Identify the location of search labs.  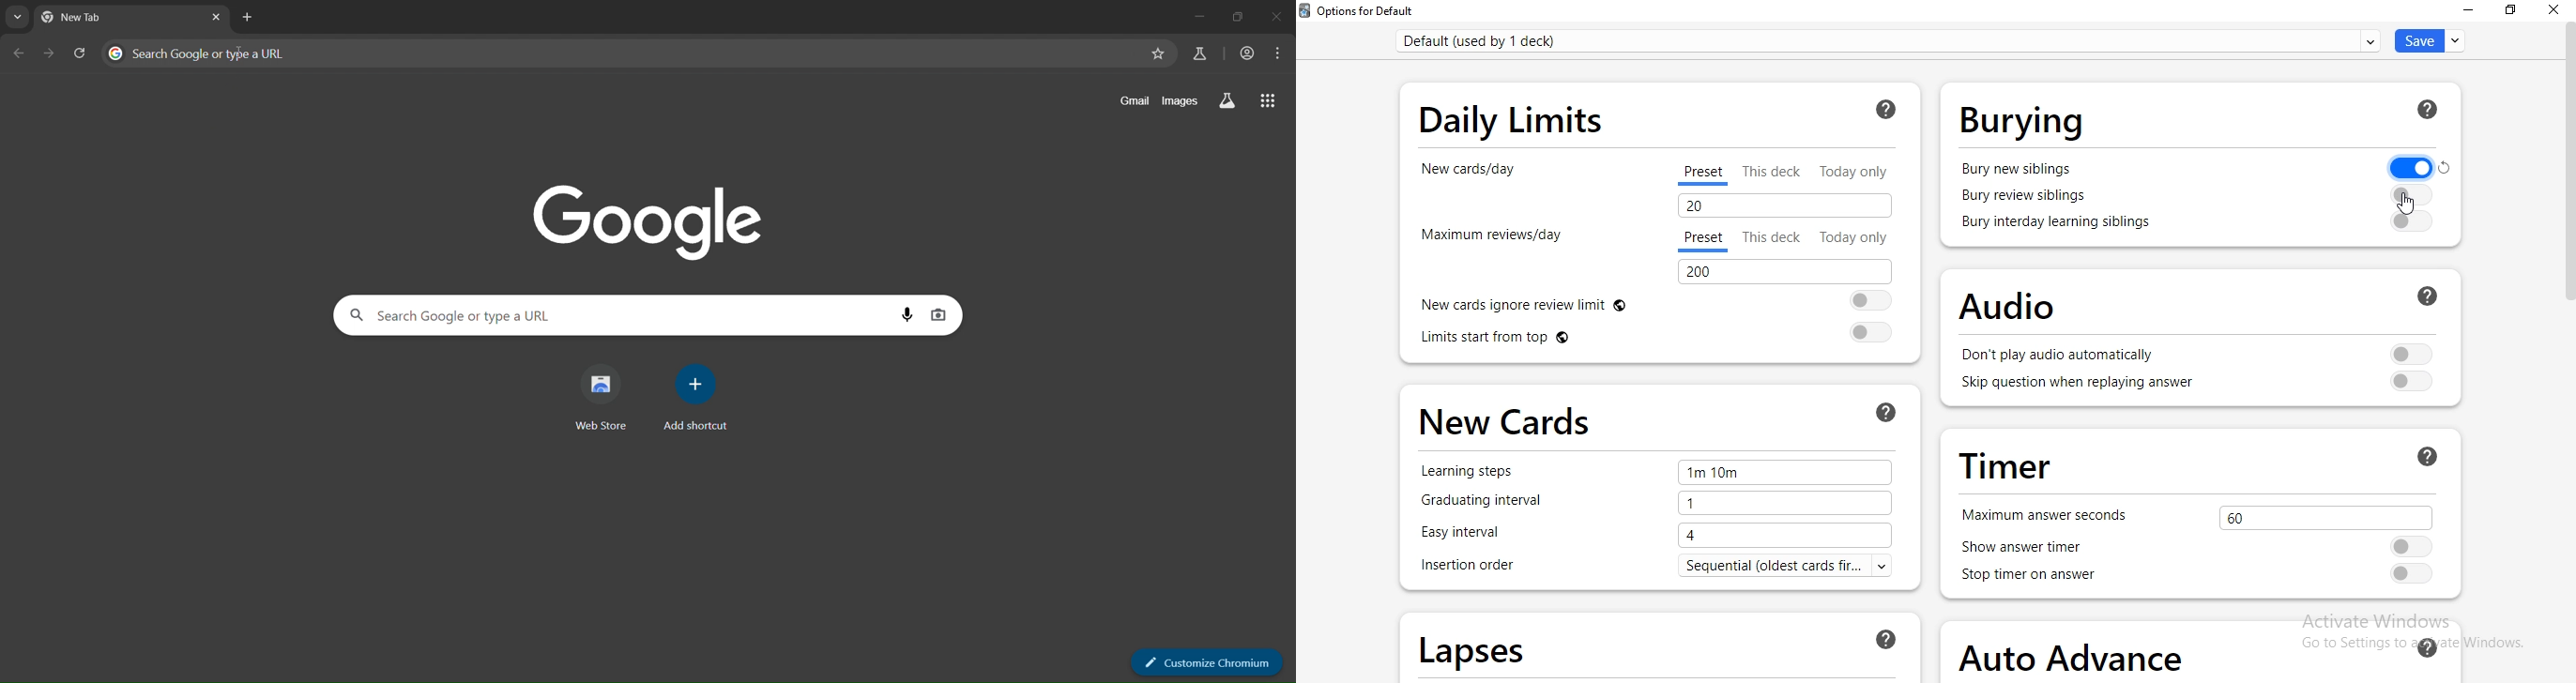
(1201, 53).